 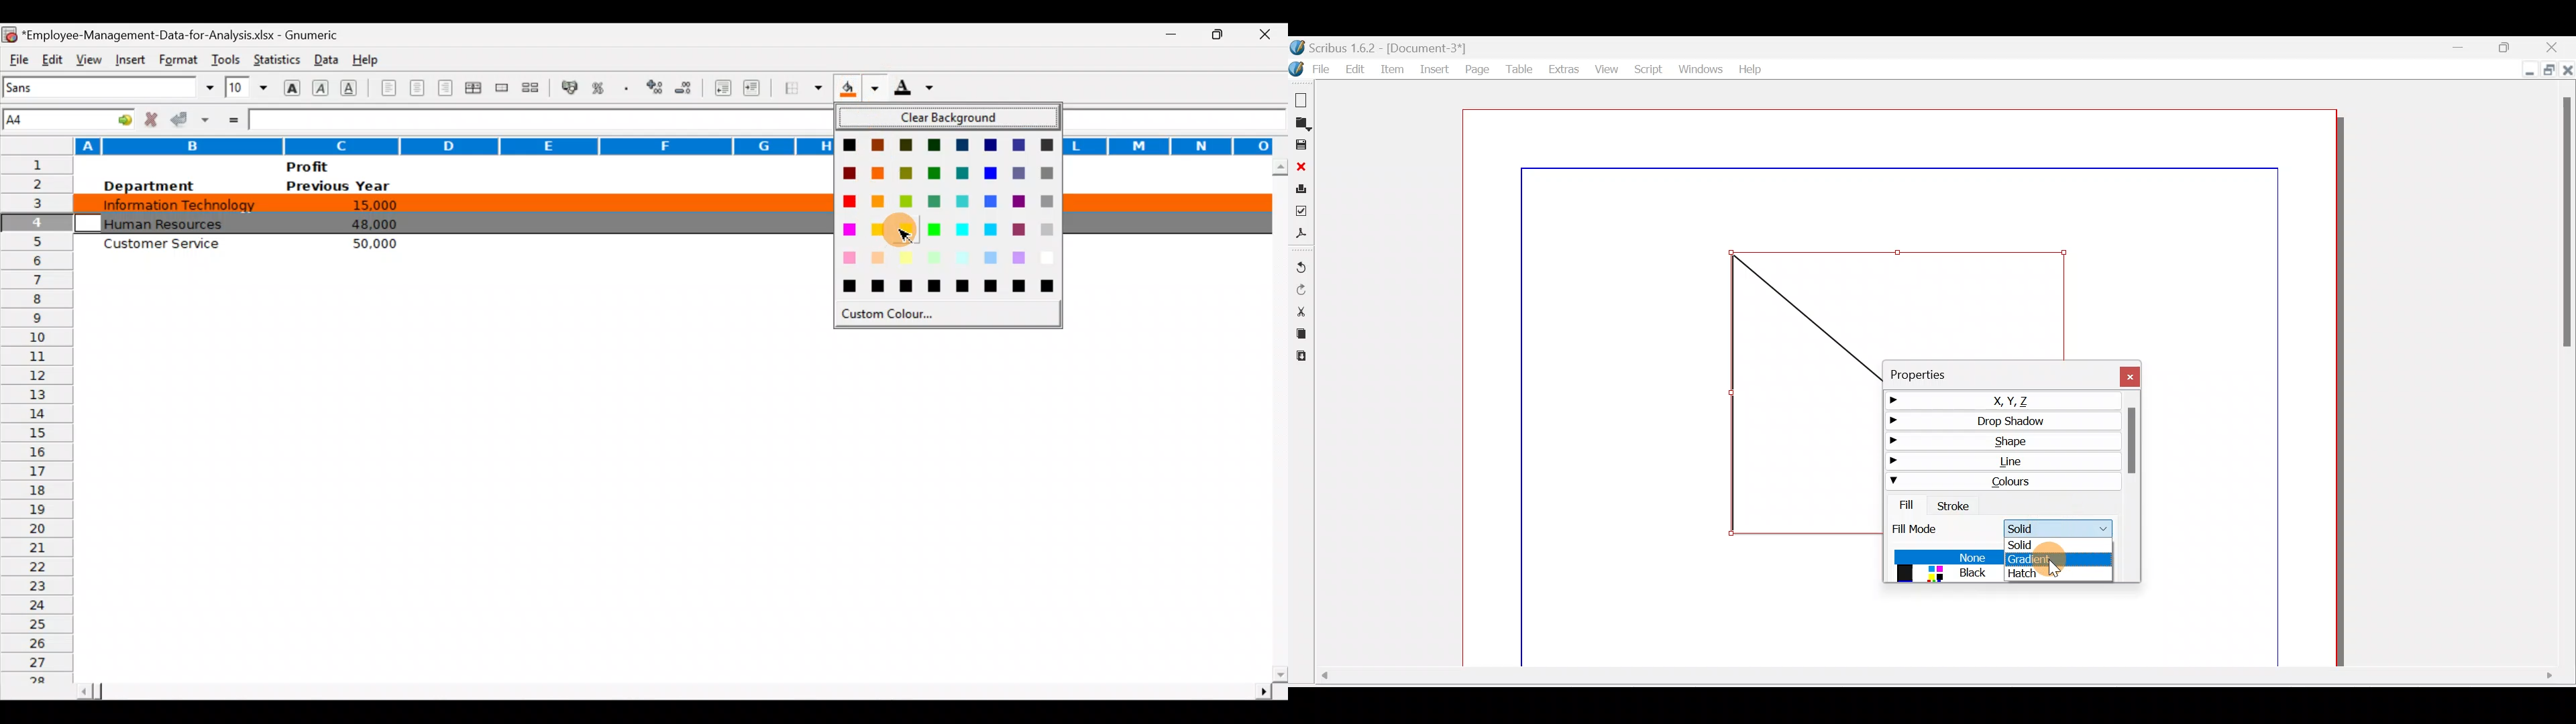 What do you see at coordinates (1750, 68) in the screenshot?
I see `Help` at bounding box center [1750, 68].